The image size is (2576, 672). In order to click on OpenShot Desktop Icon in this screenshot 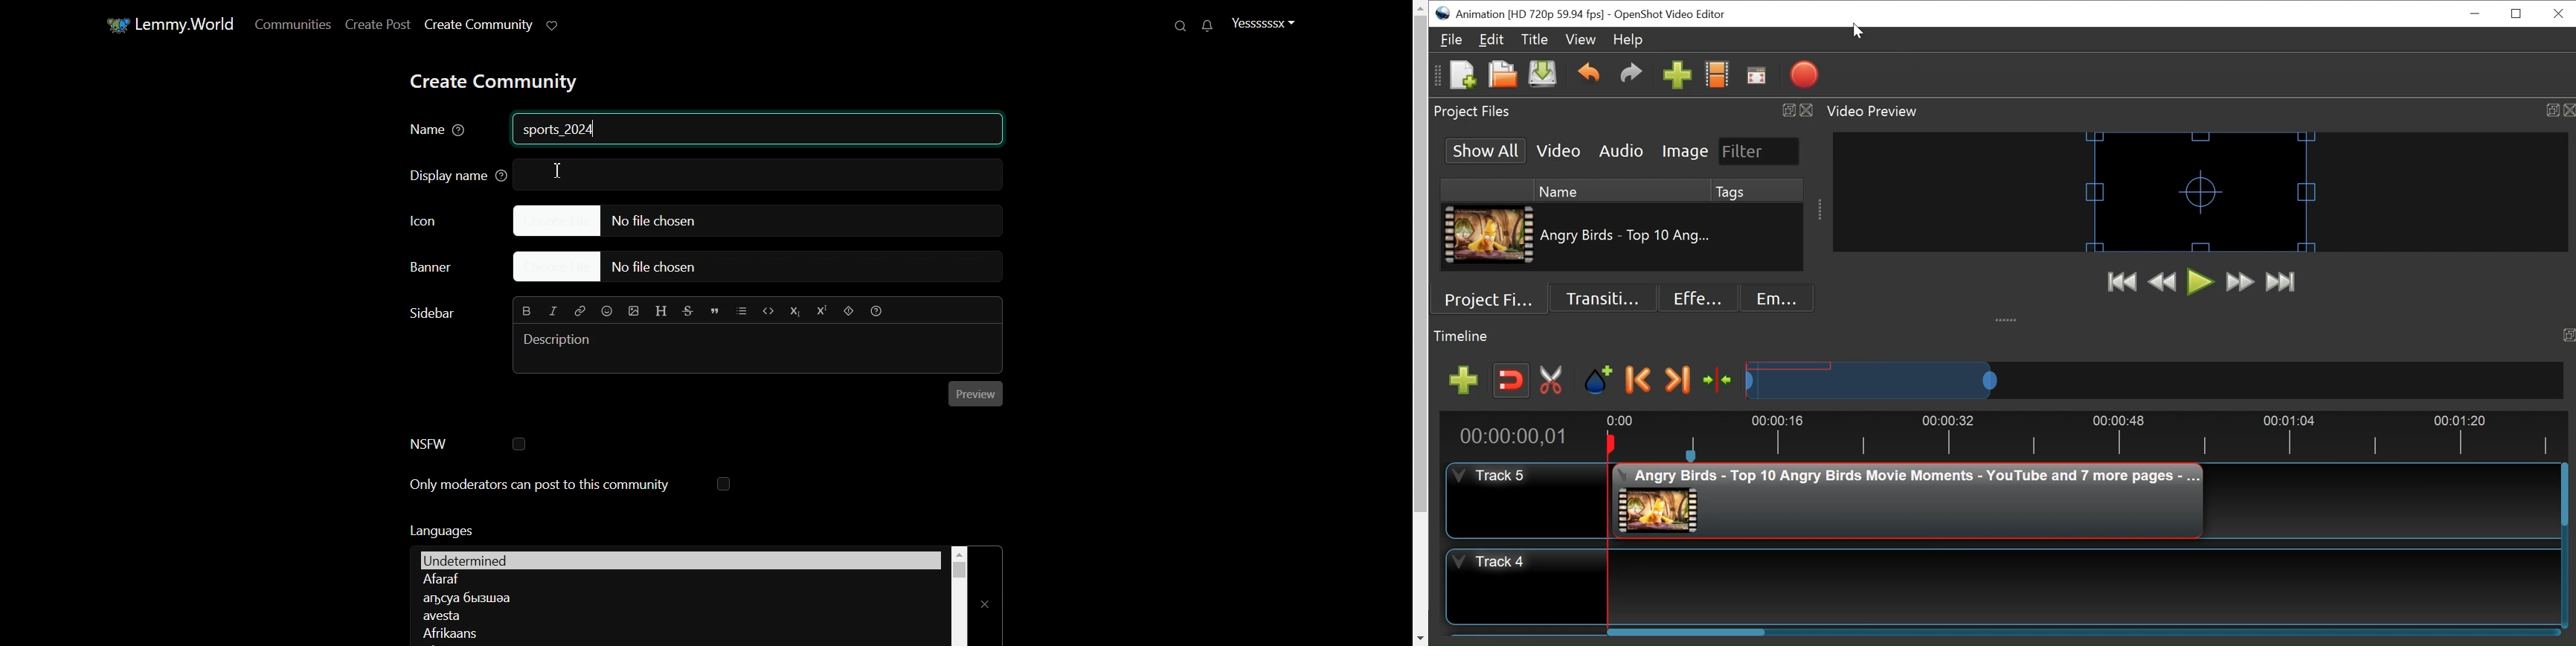, I will do `click(1444, 13)`.